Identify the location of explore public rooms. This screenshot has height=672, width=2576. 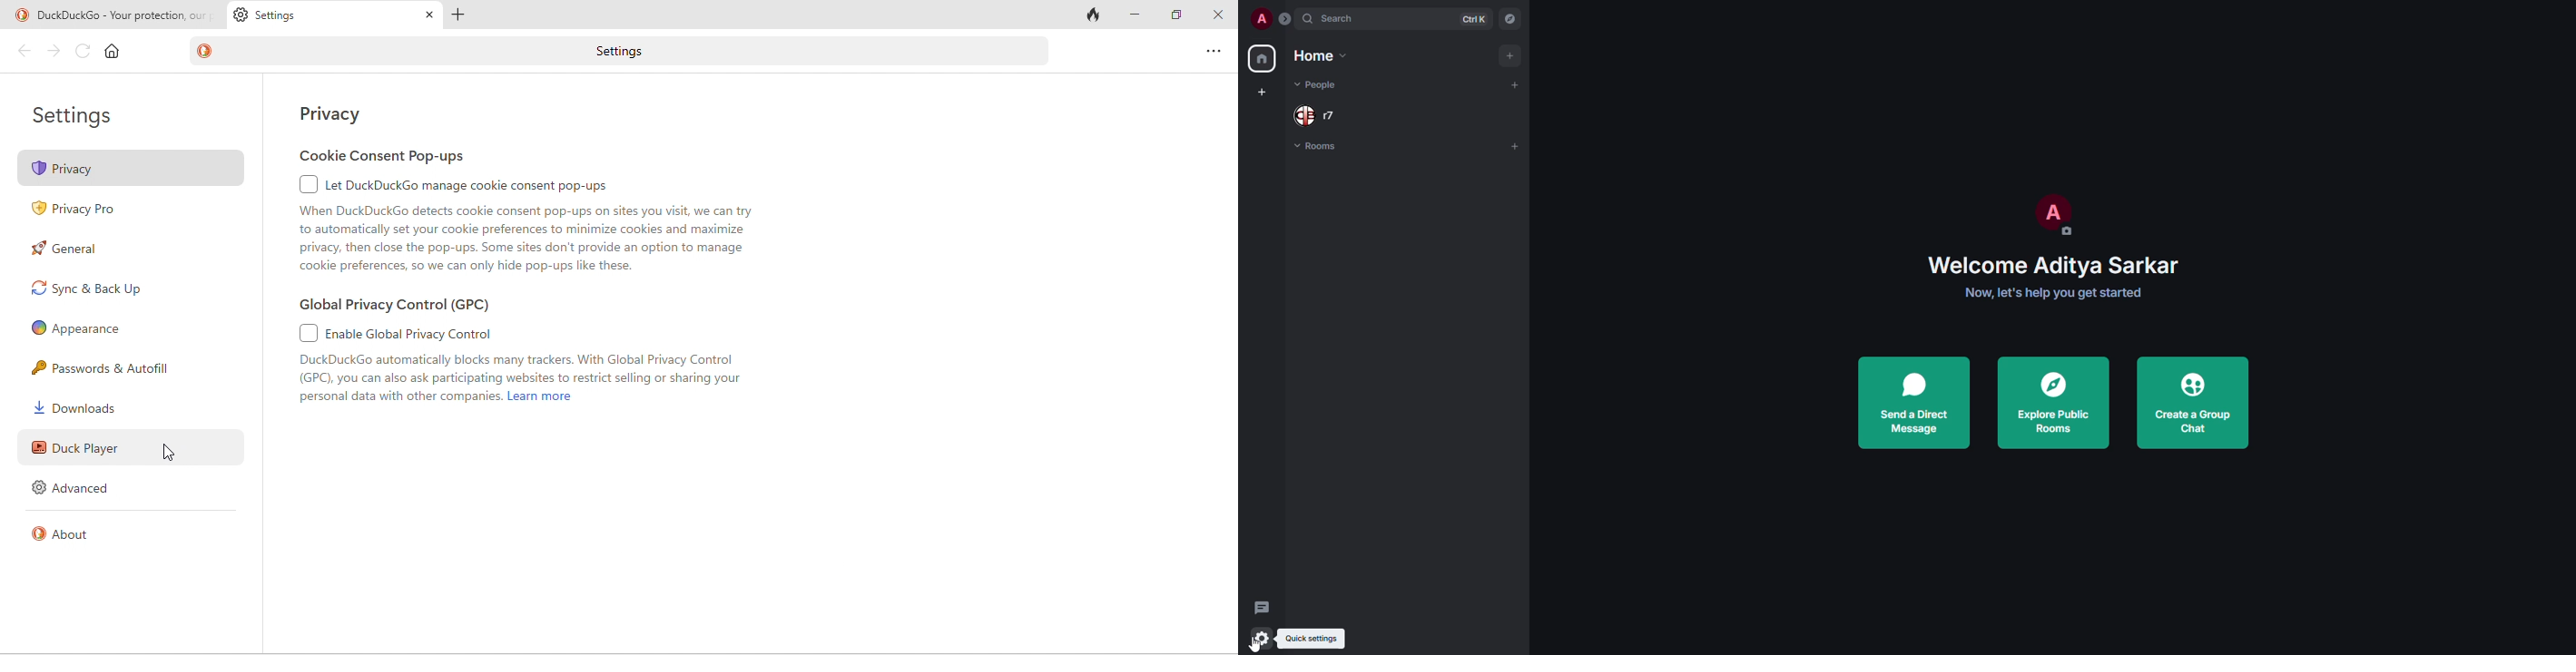
(2055, 403).